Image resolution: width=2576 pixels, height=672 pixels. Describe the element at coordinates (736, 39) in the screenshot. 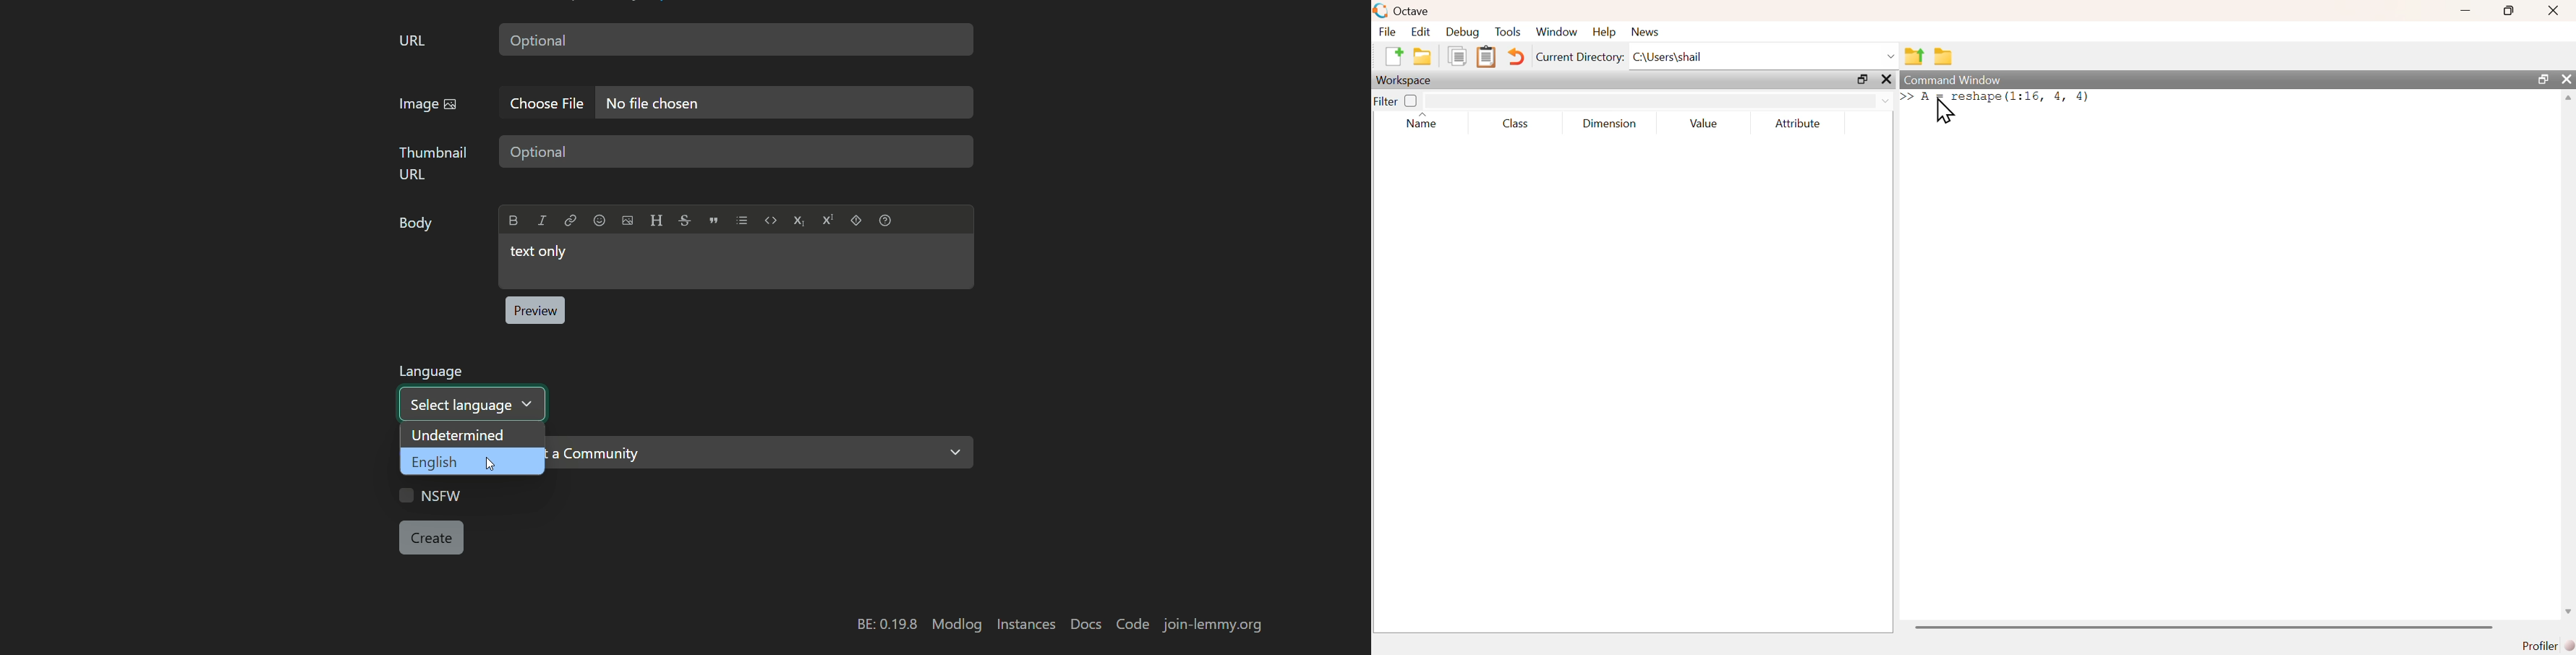

I see `text box` at that location.